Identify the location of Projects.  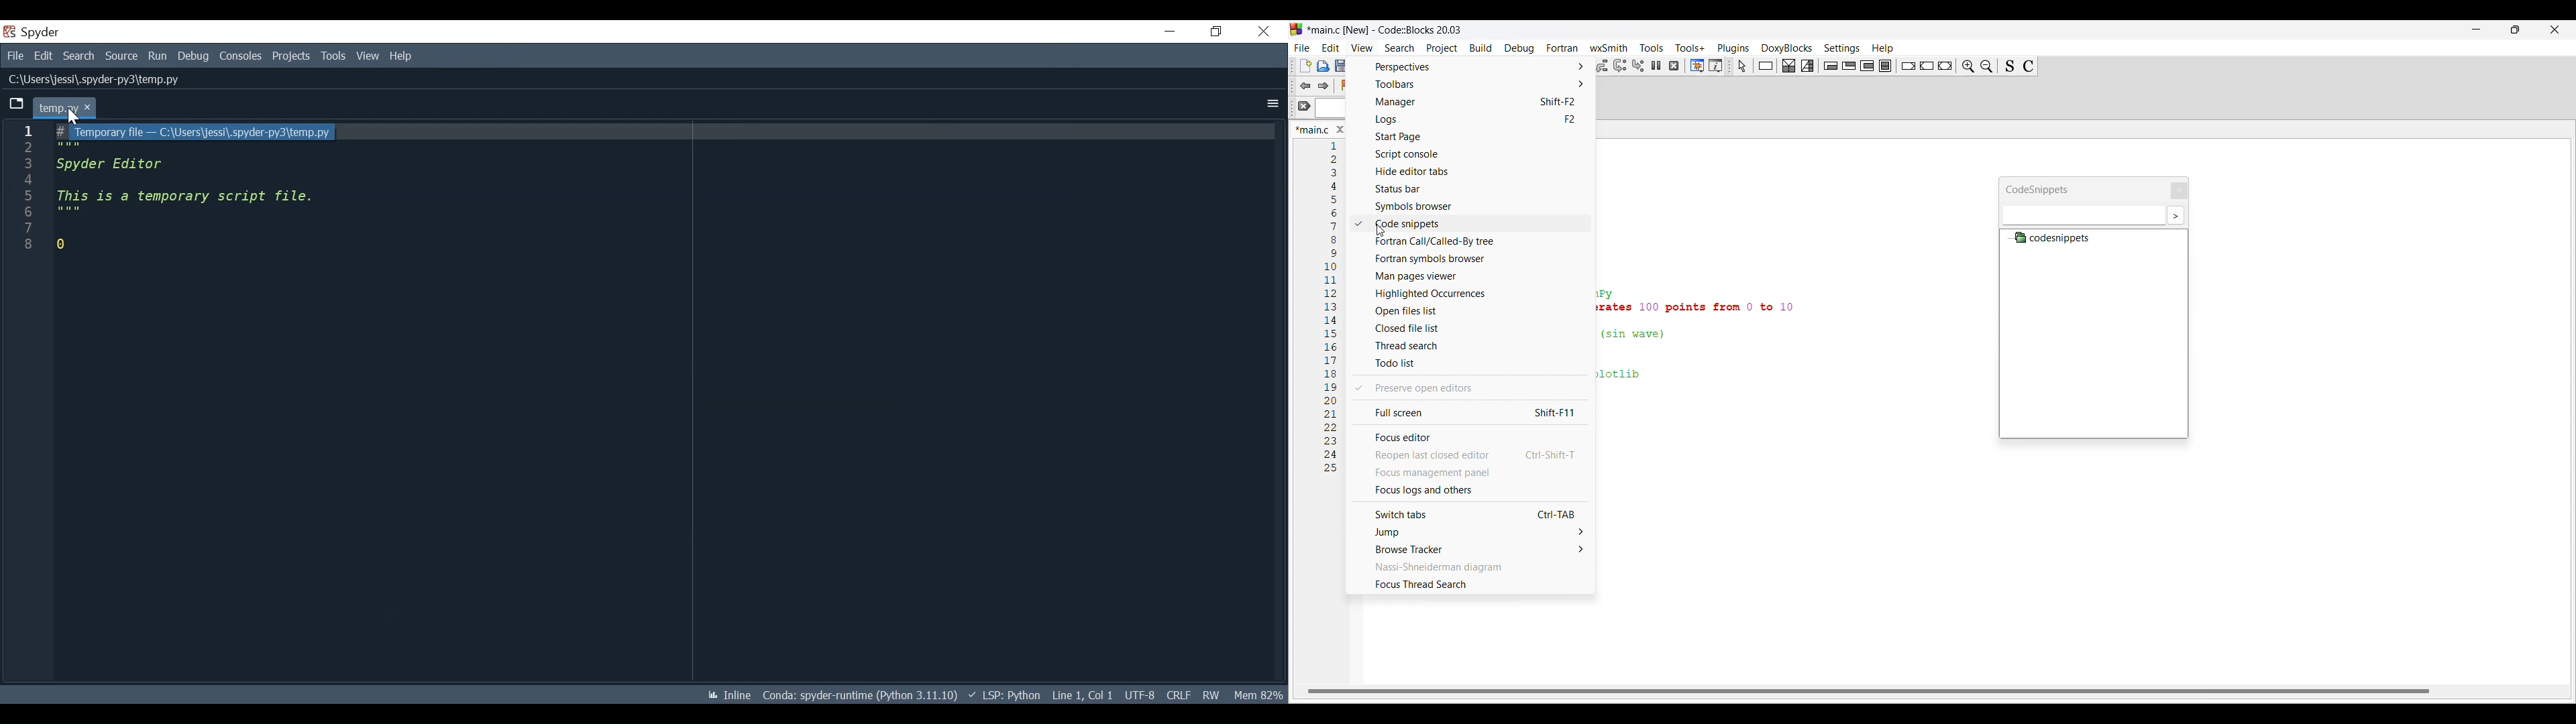
(291, 56).